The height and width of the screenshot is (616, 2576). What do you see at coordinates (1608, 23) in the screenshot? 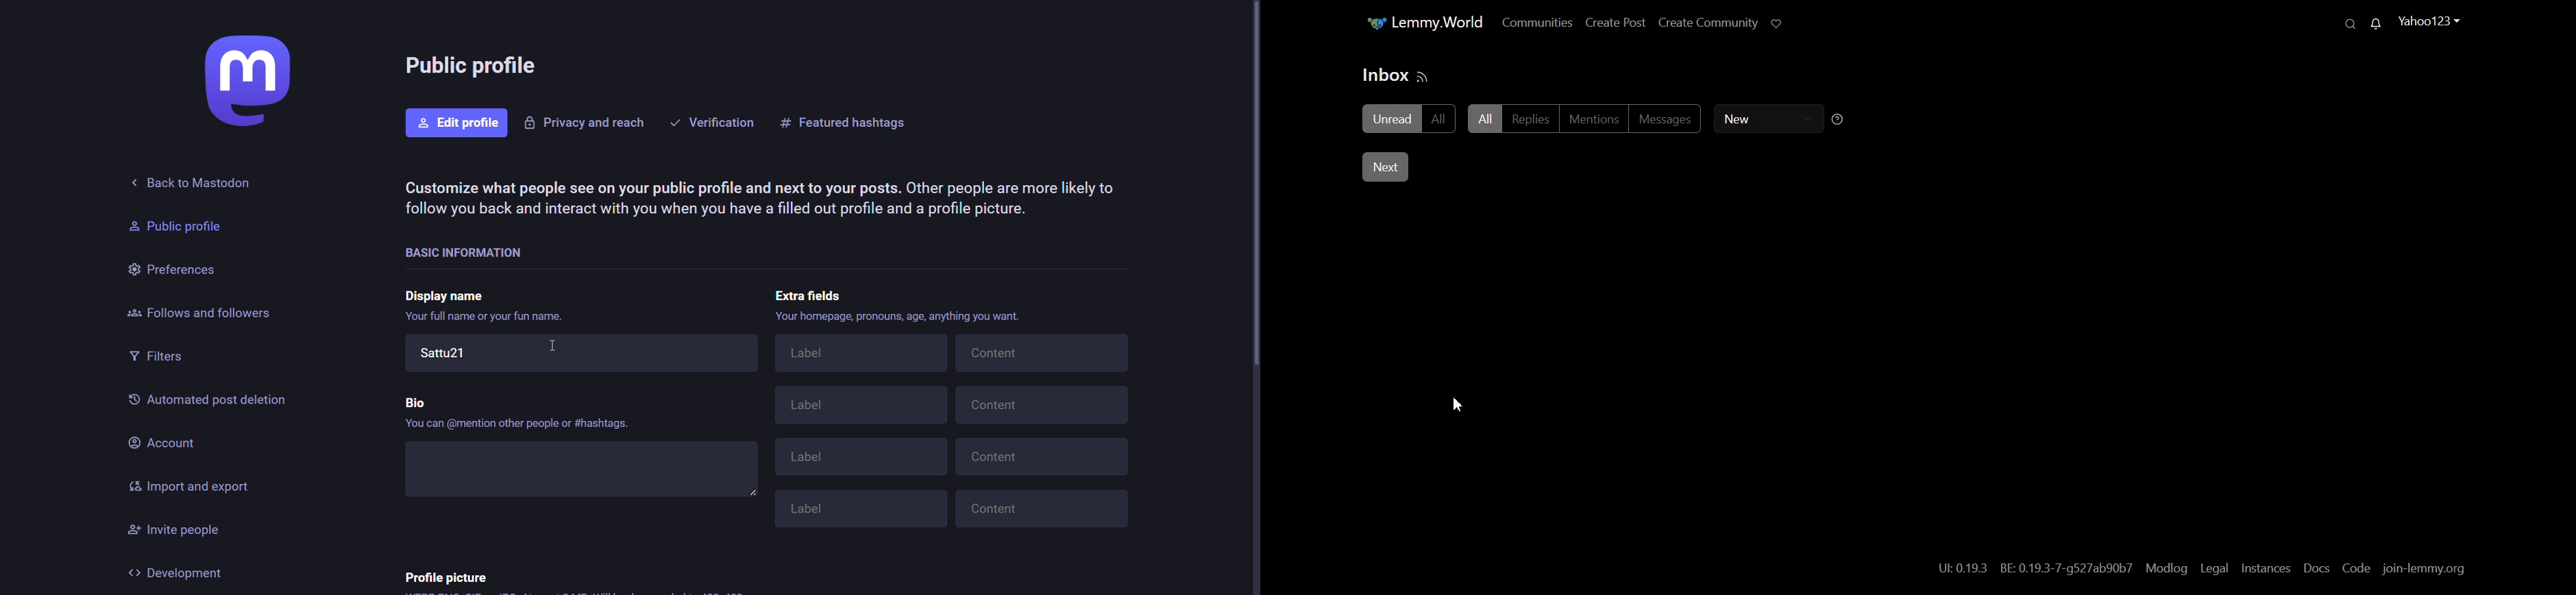
I see `Create Post` at bounding box center [1608, 23].